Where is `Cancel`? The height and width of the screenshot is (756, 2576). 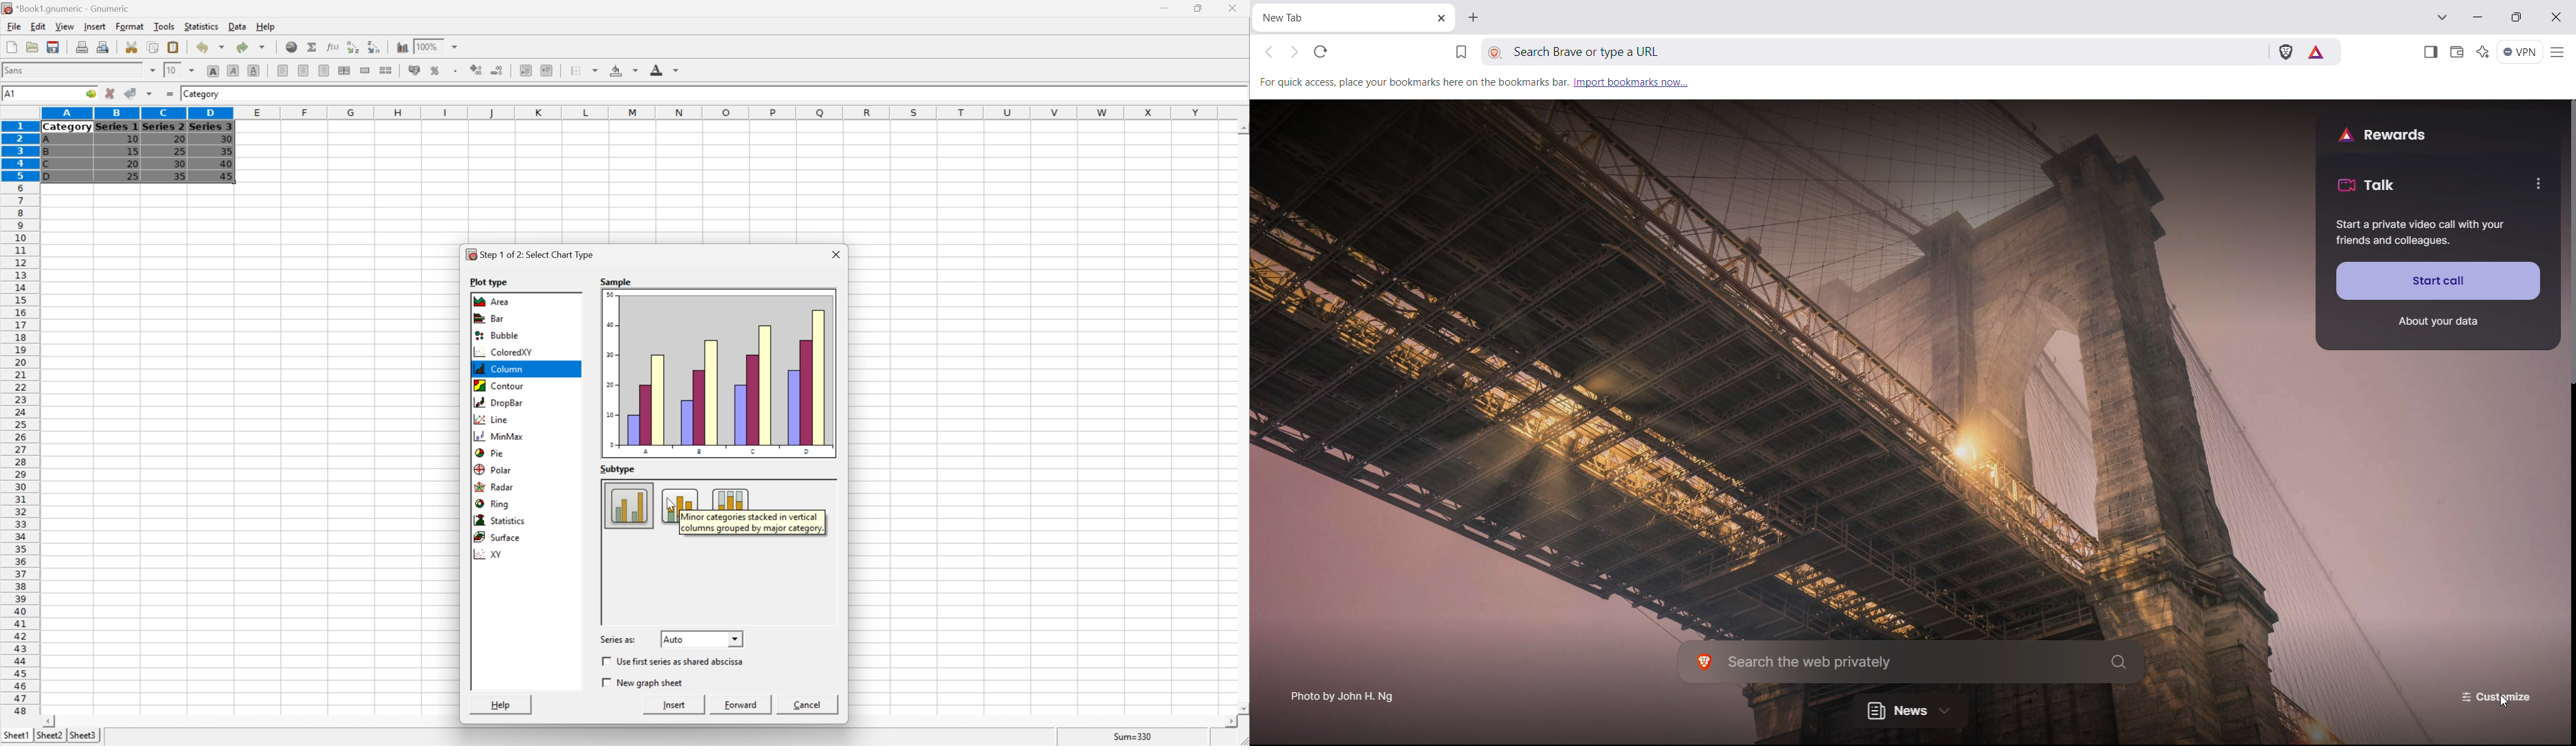
Cancel is located at coordinates (811, 705).